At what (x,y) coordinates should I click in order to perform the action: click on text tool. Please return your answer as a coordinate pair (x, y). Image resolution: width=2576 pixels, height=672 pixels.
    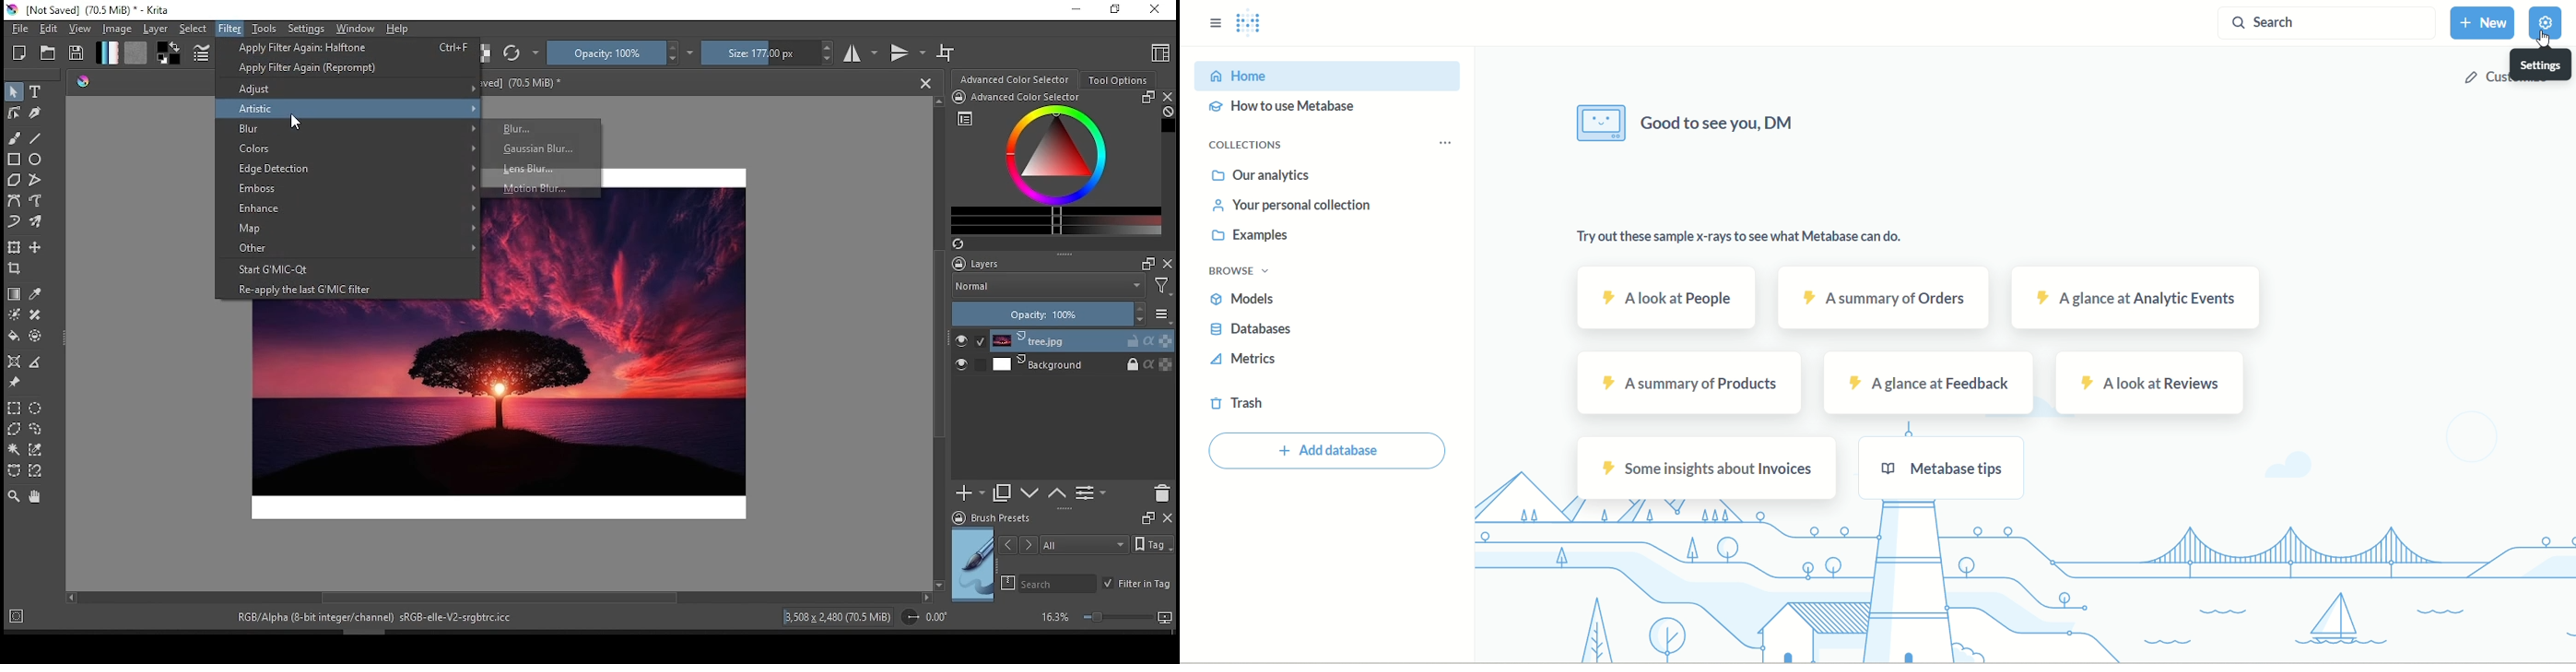
    Looking at the image, I should click on (37, 91).